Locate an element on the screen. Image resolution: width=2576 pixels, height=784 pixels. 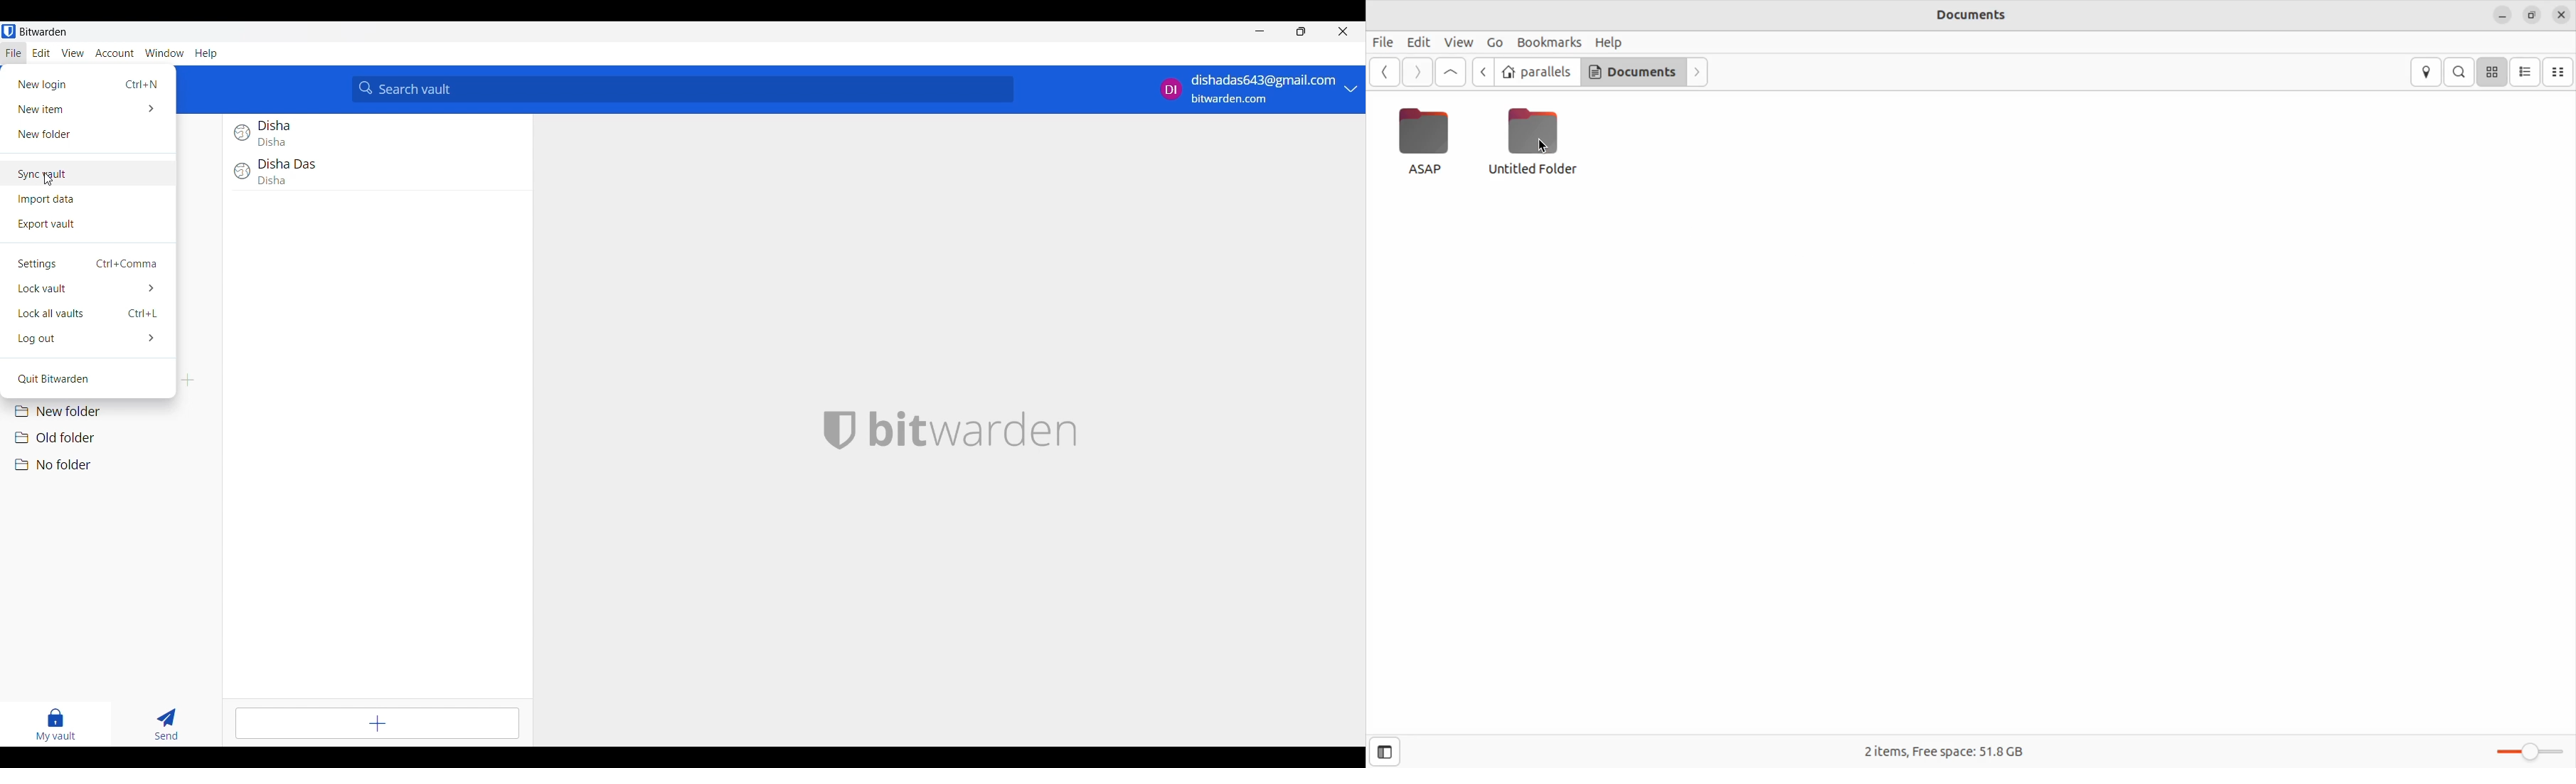
New login is located at coordinates (89, 84).